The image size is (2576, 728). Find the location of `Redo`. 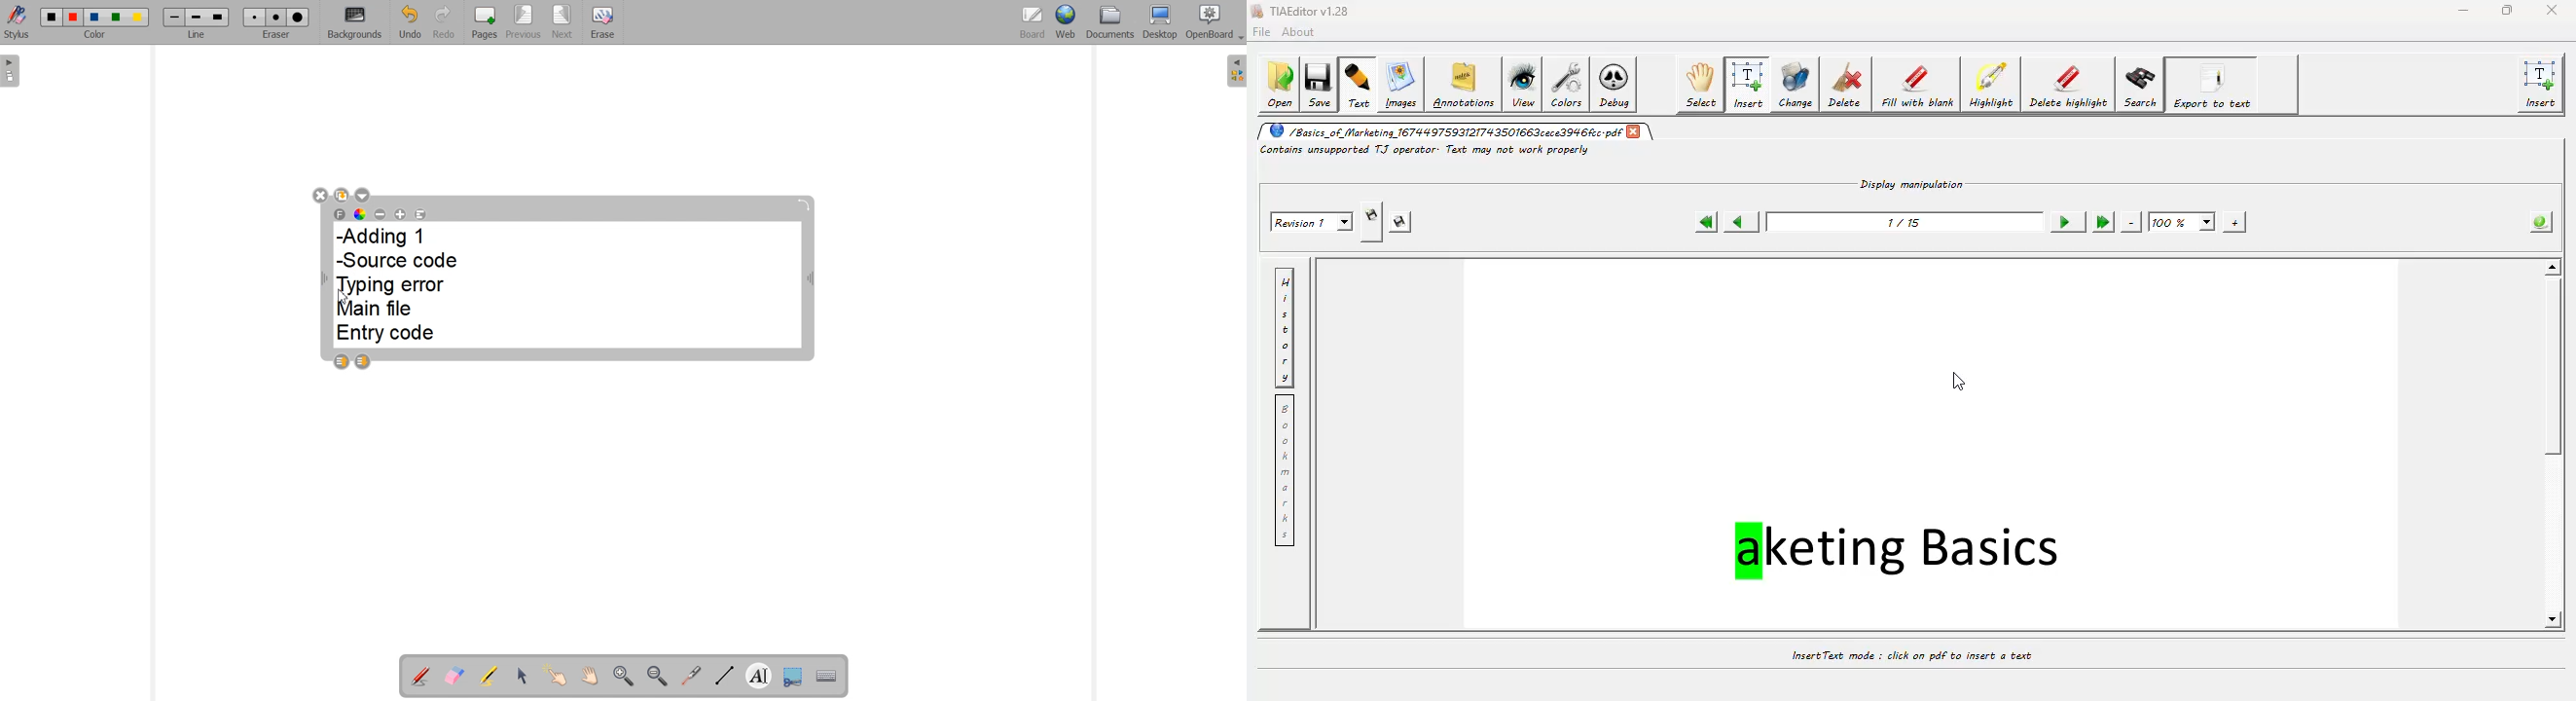

Redo is located at coordinates (442, 21).